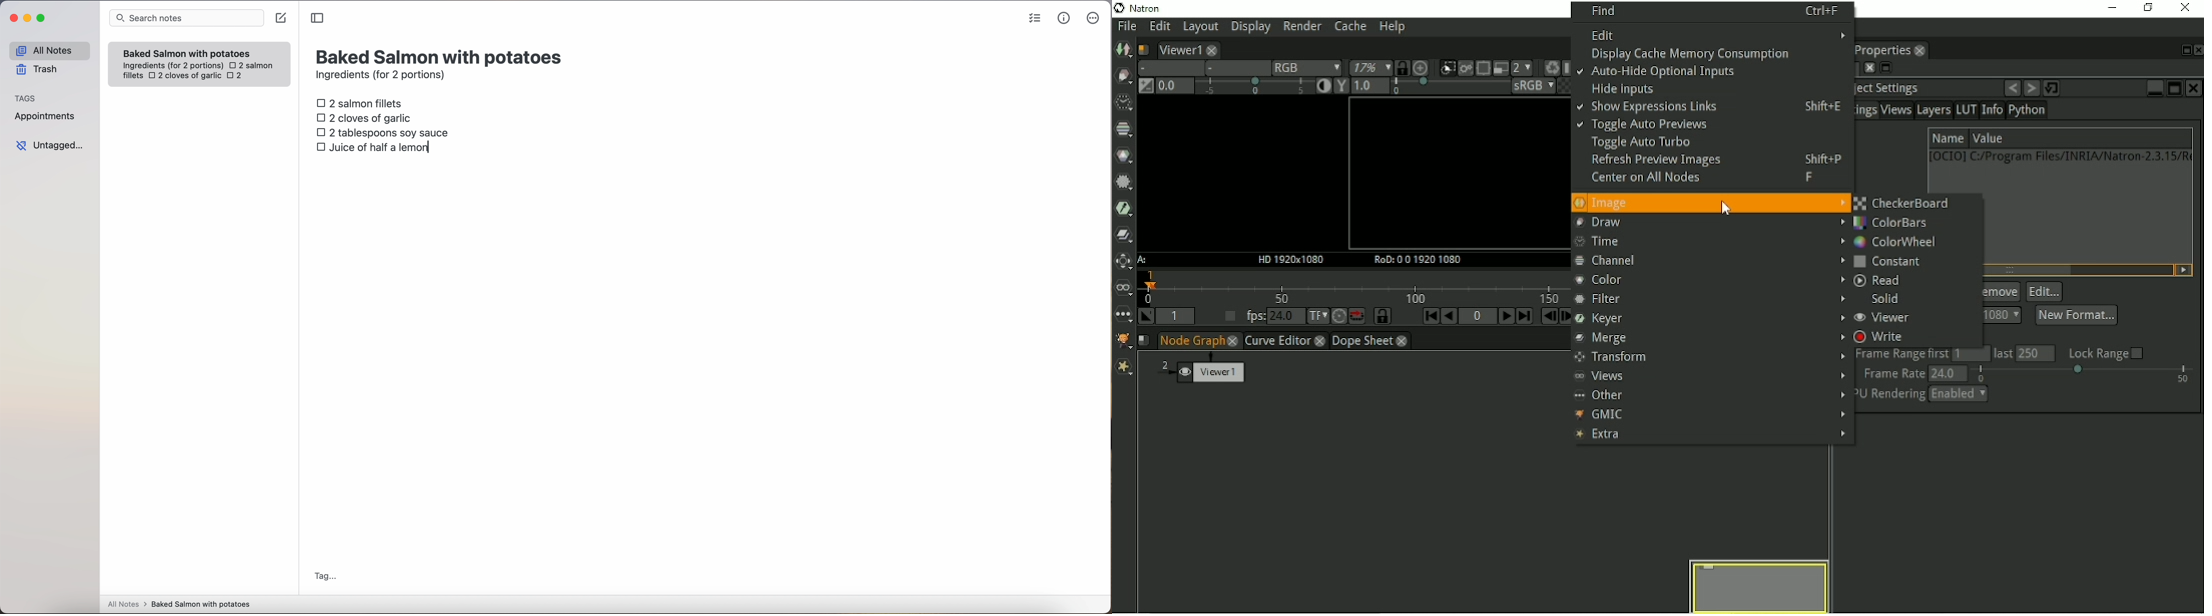 This screenshot has height=616, width=2212. Describe the element at coordinates (1422, 67) in the screenshot. I see `Scale image` at that location.